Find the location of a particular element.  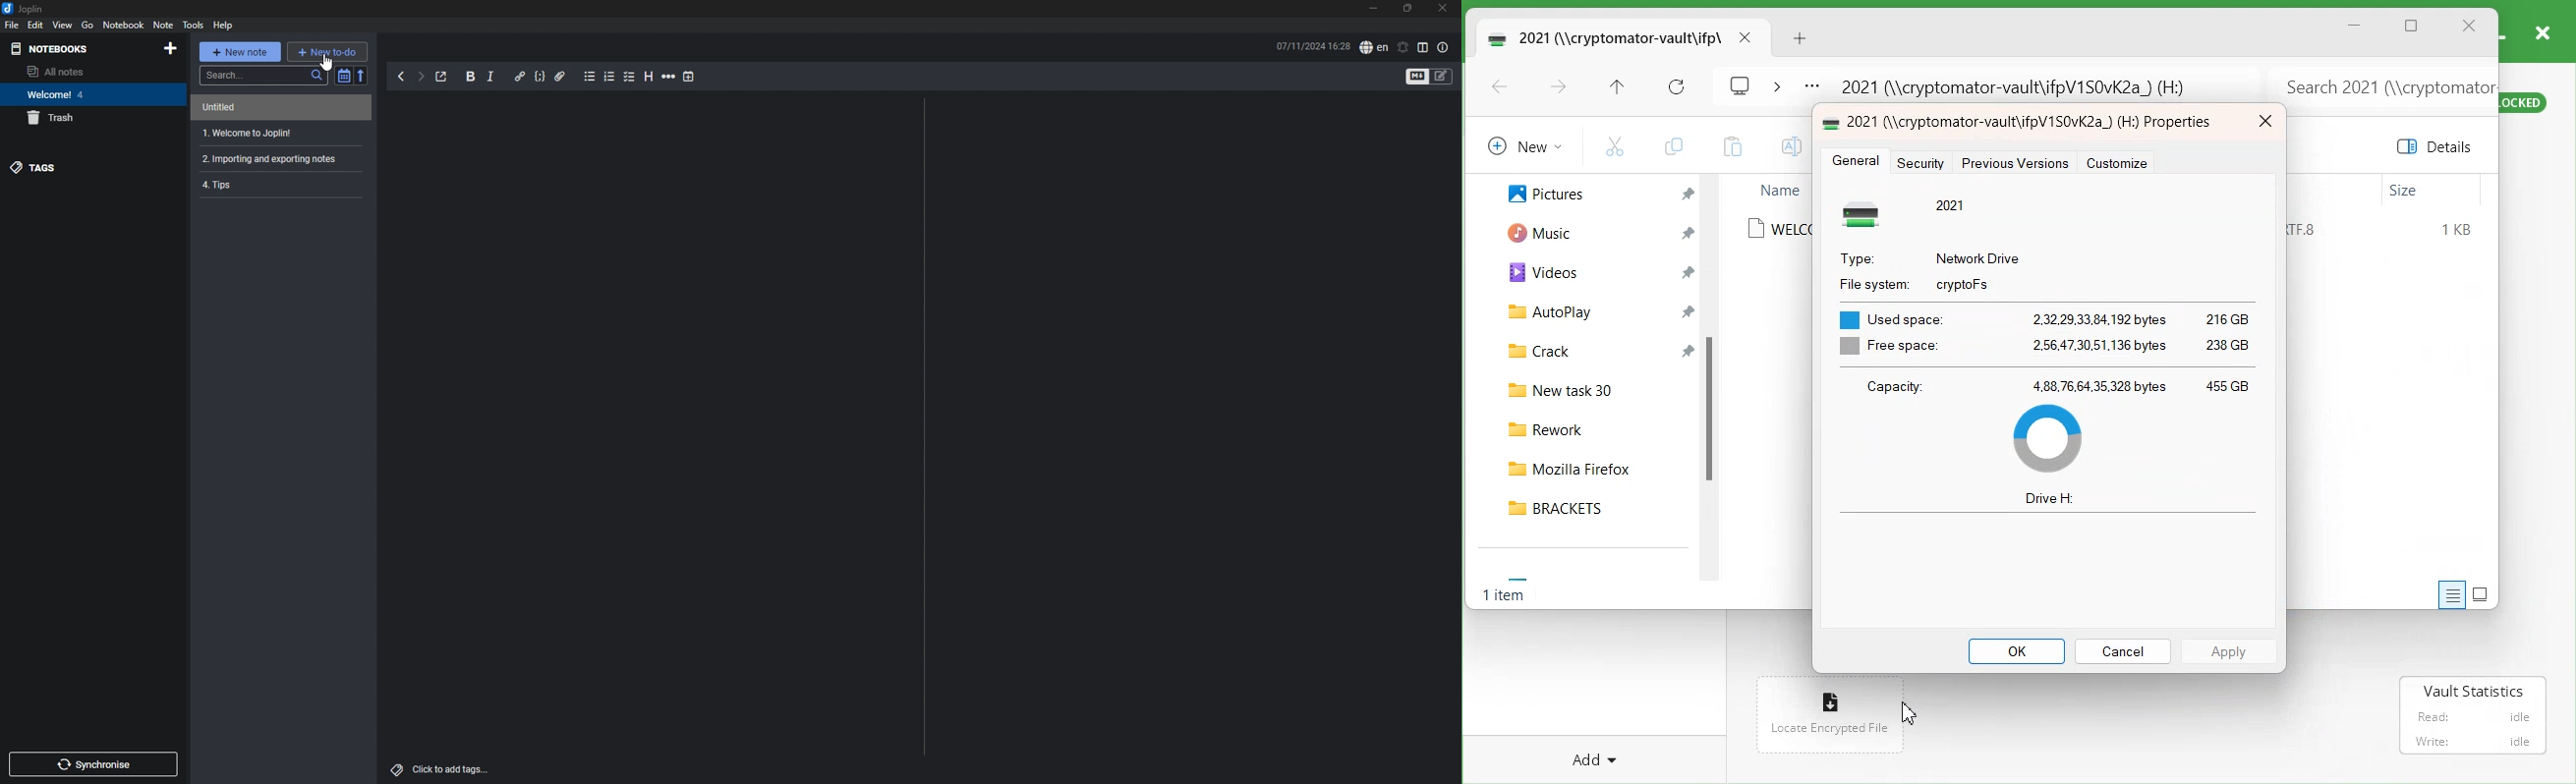

attachment is located at coordinates (561, 77).